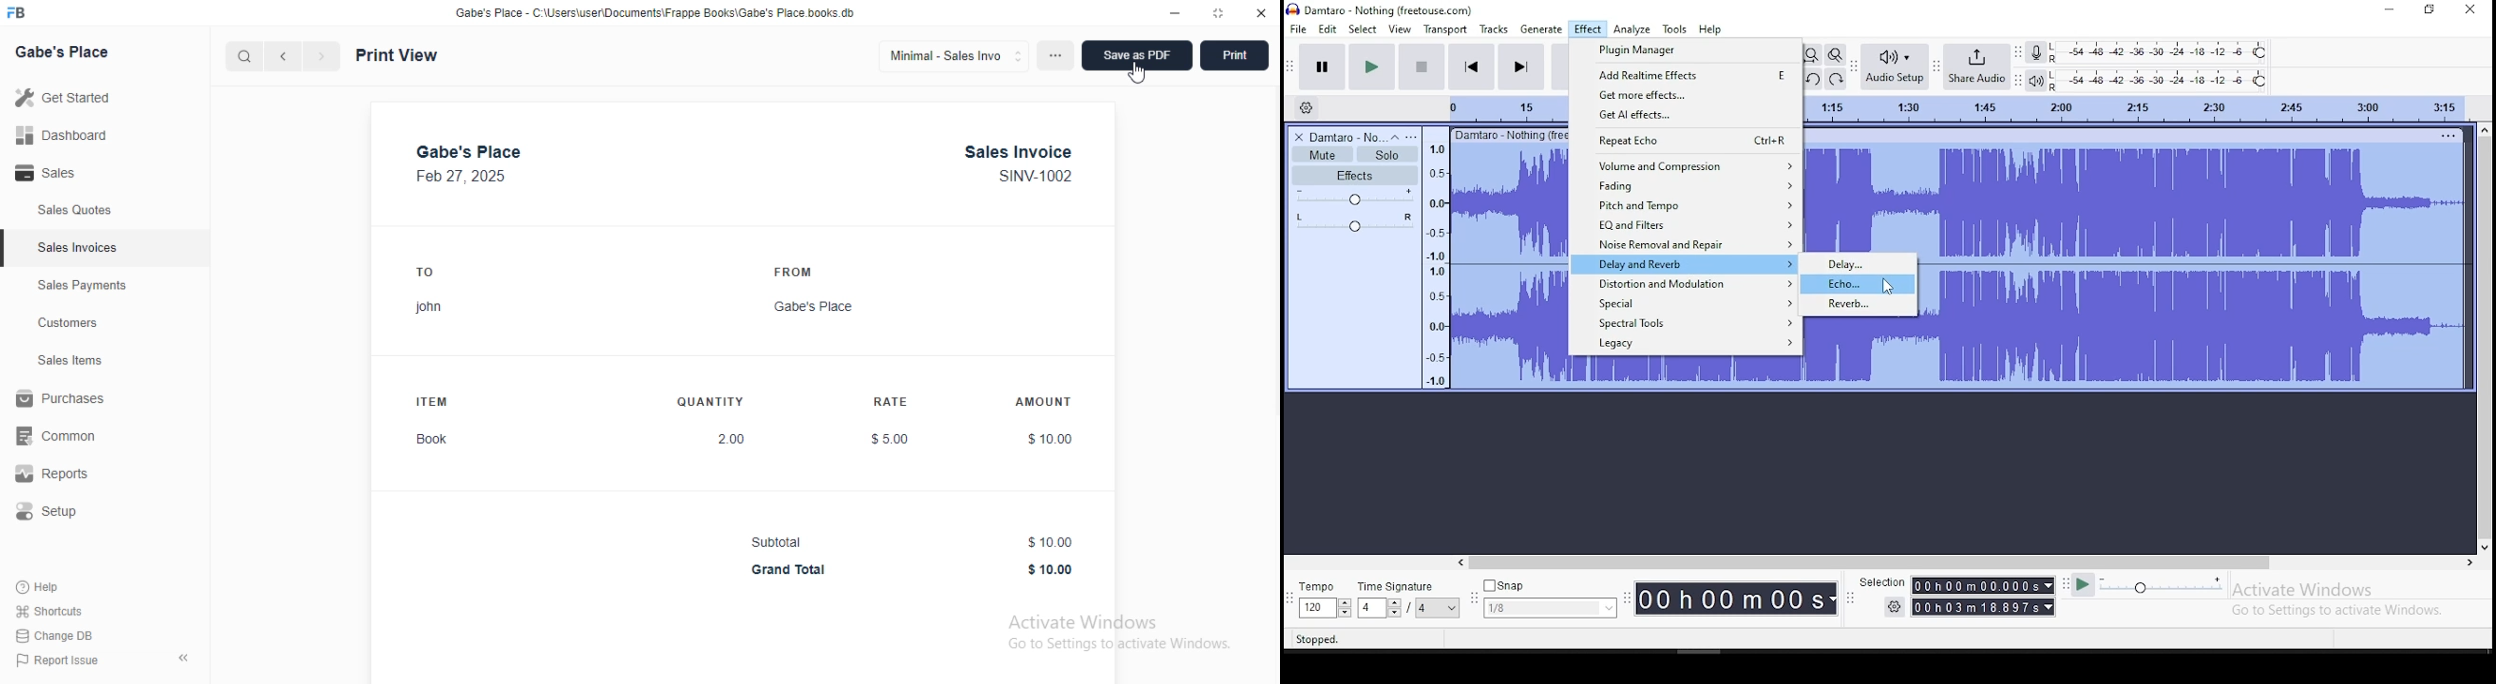 The width and height of the screenshot is (2520, 700). I want to click on Subtotal, so click(776, 542).